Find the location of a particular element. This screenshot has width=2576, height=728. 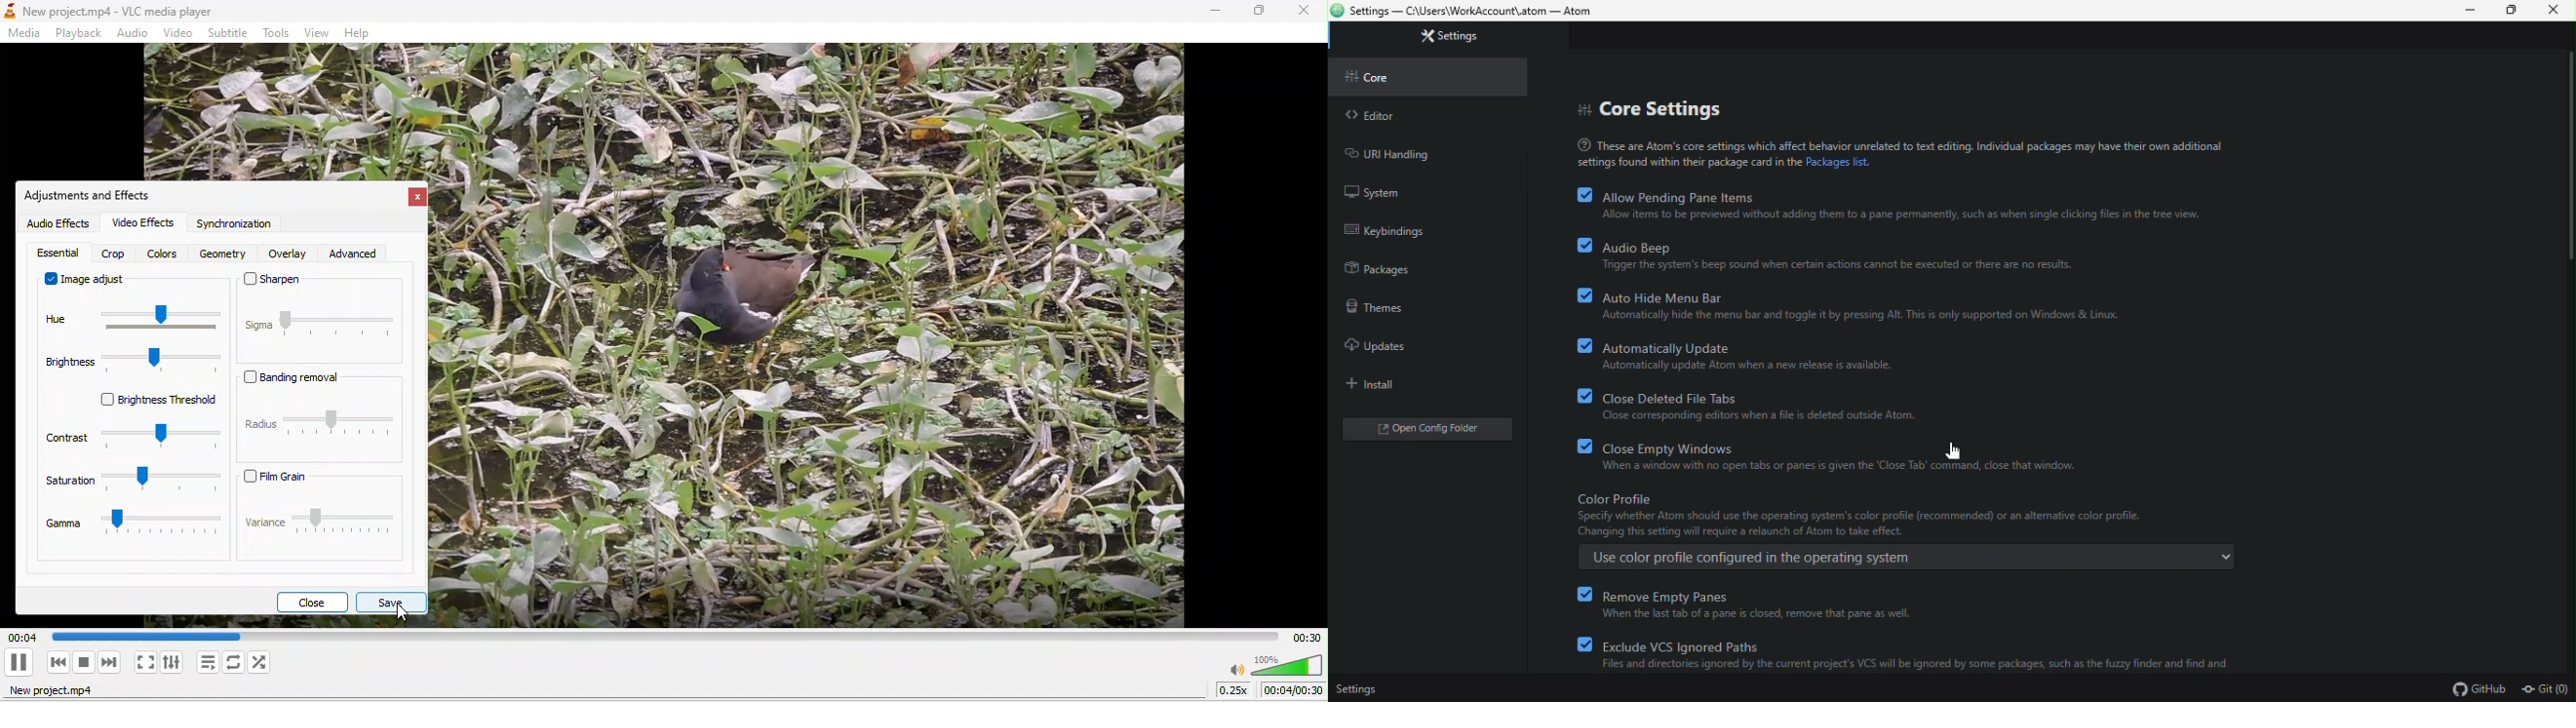

checkbox is located at coordinates (1582, 593).